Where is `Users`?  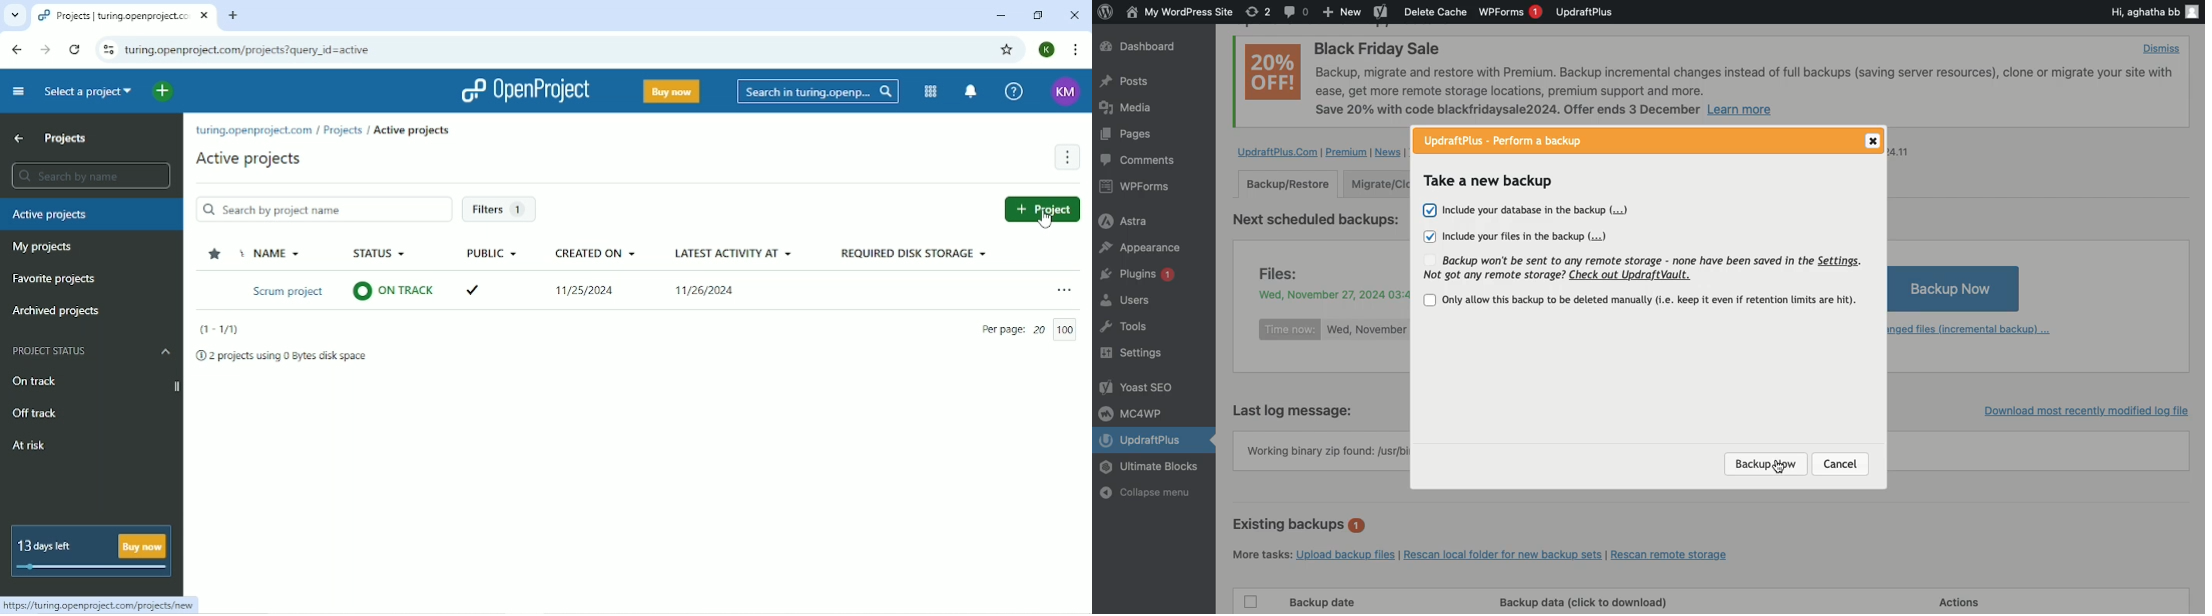 Users is located at coordinates (1141, 302).